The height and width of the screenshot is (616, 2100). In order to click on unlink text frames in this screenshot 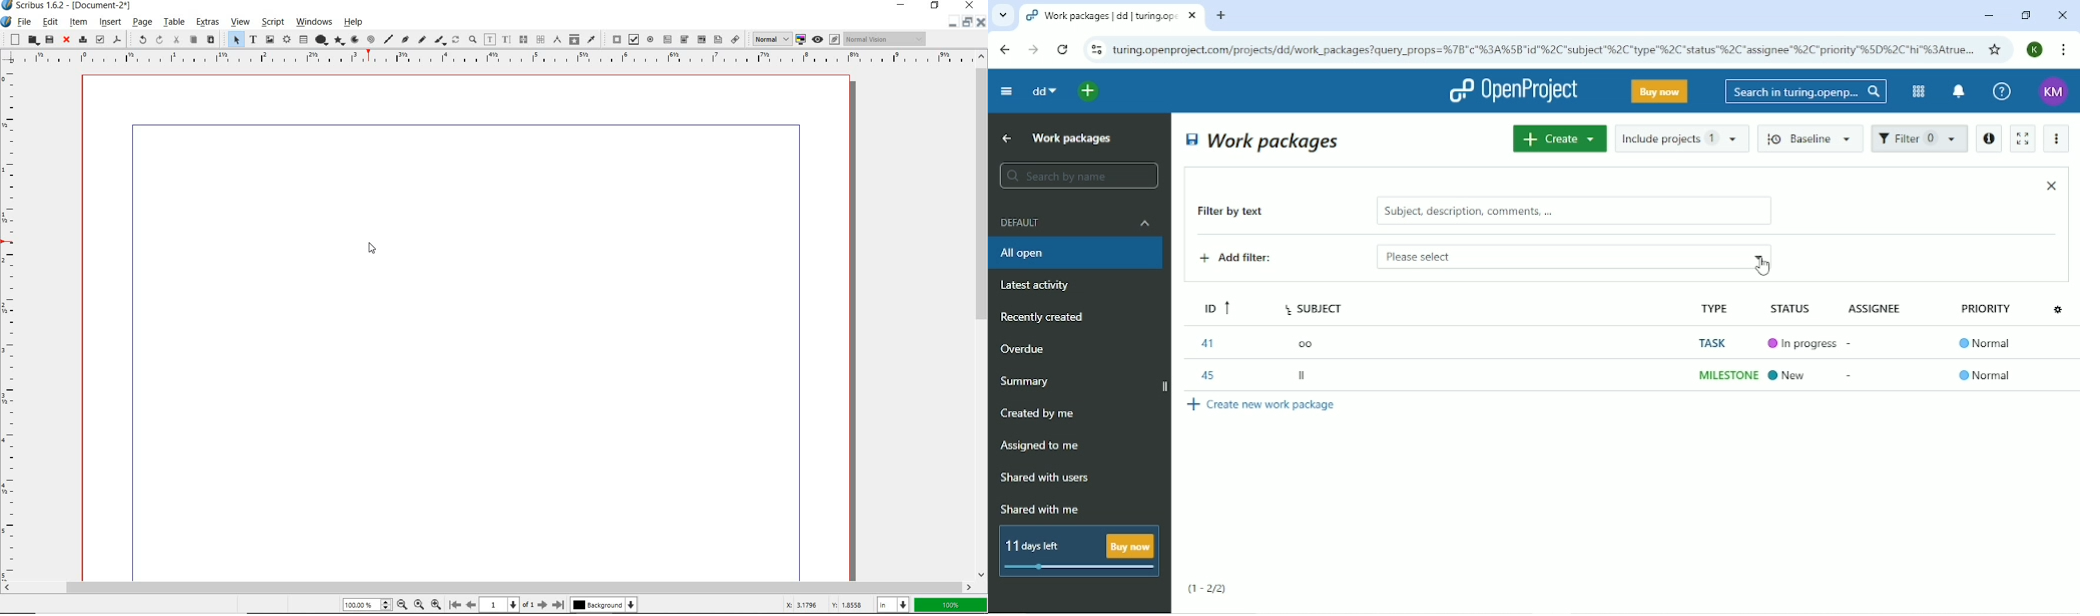, I will do `click(540, 39)`.